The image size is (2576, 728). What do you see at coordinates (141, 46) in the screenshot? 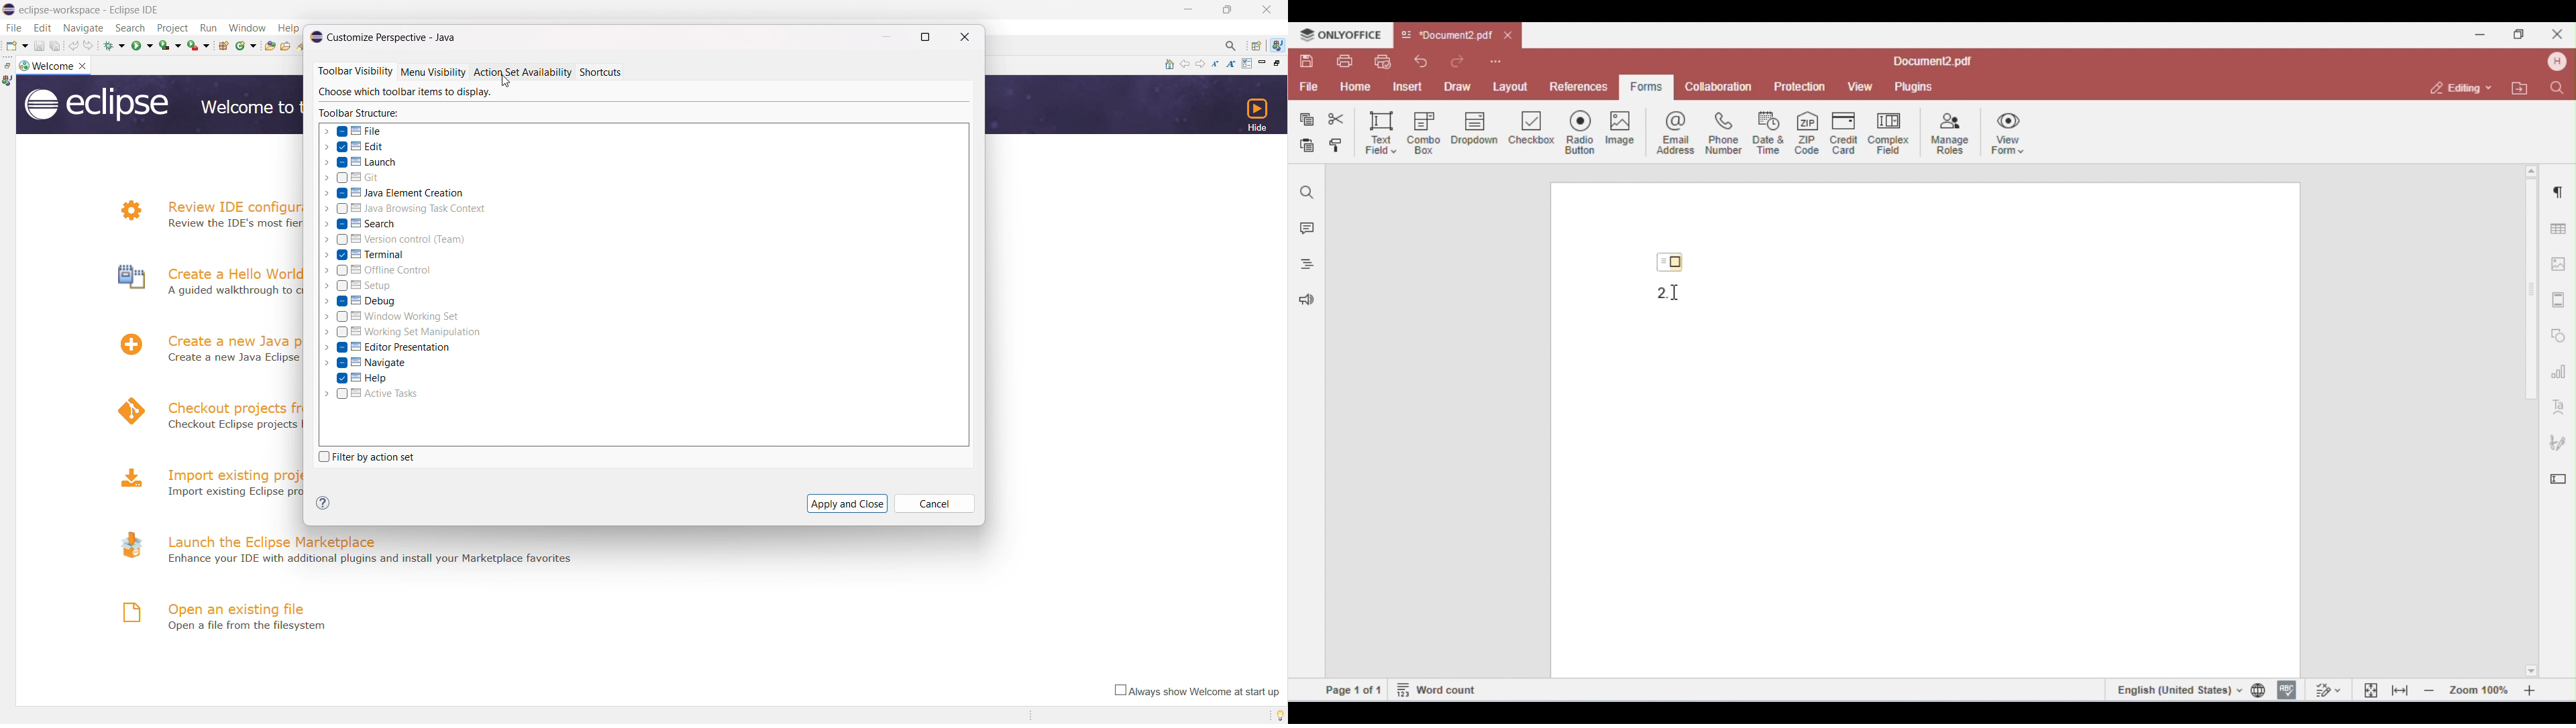
I see `run` at bounding box center [141, 46].